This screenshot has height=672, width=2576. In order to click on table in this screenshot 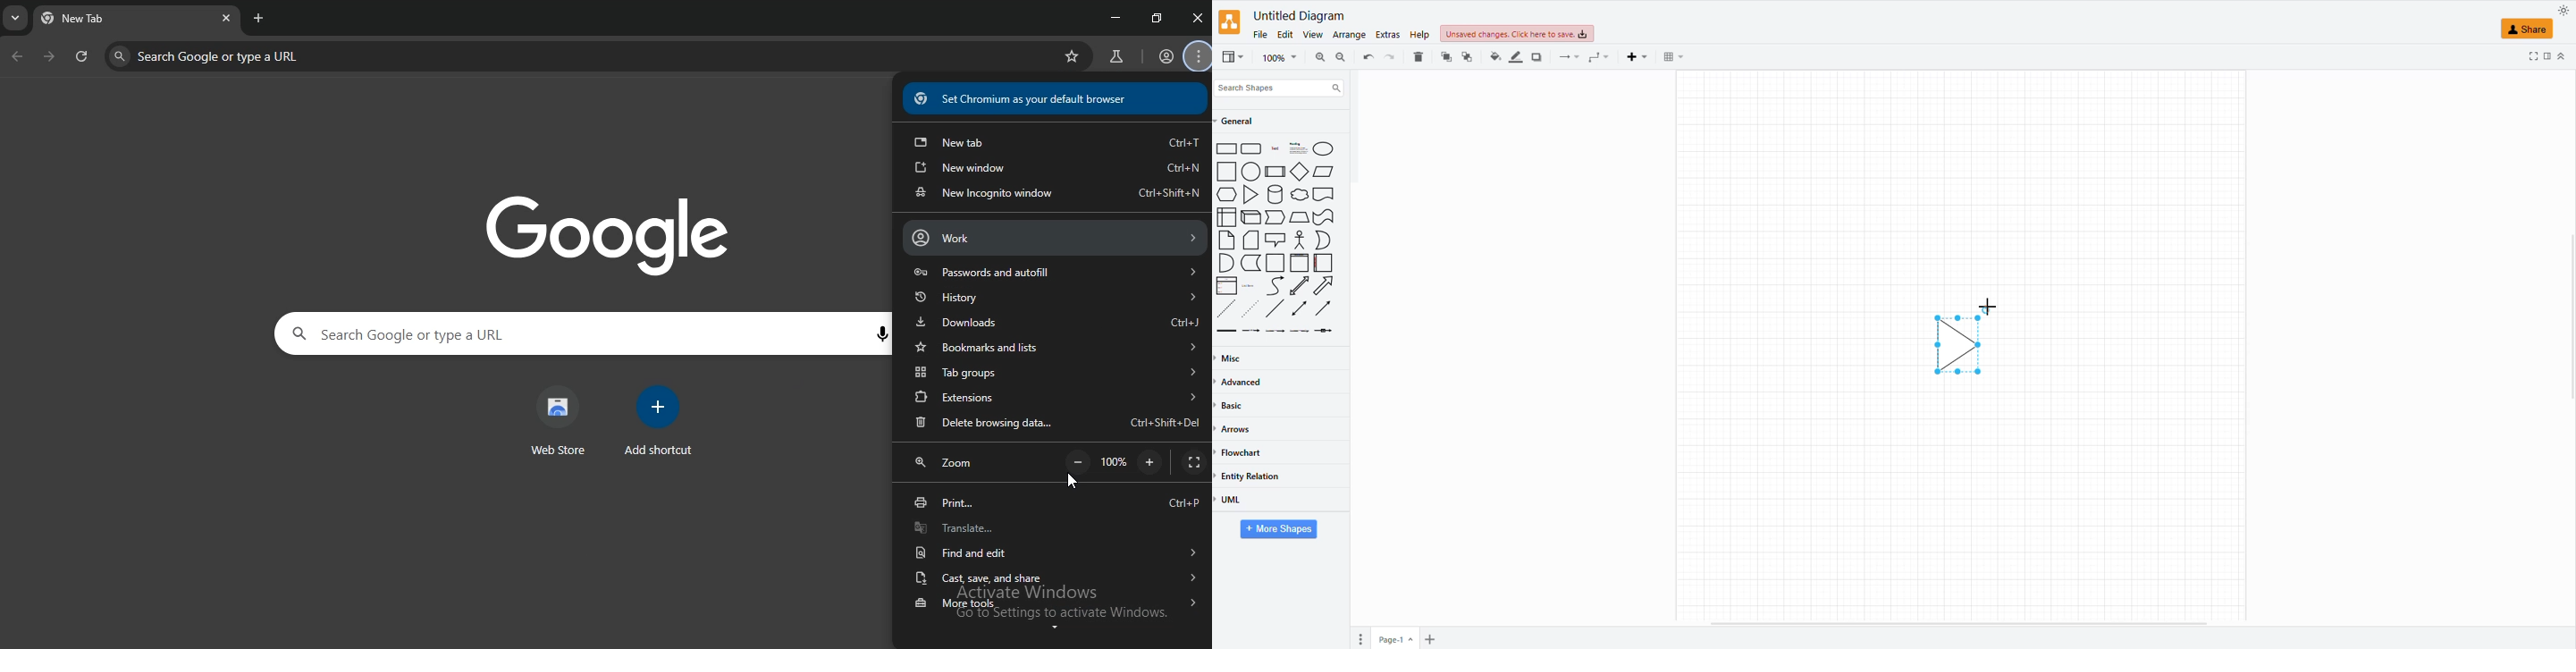, I will do `click(1672, 57)`.